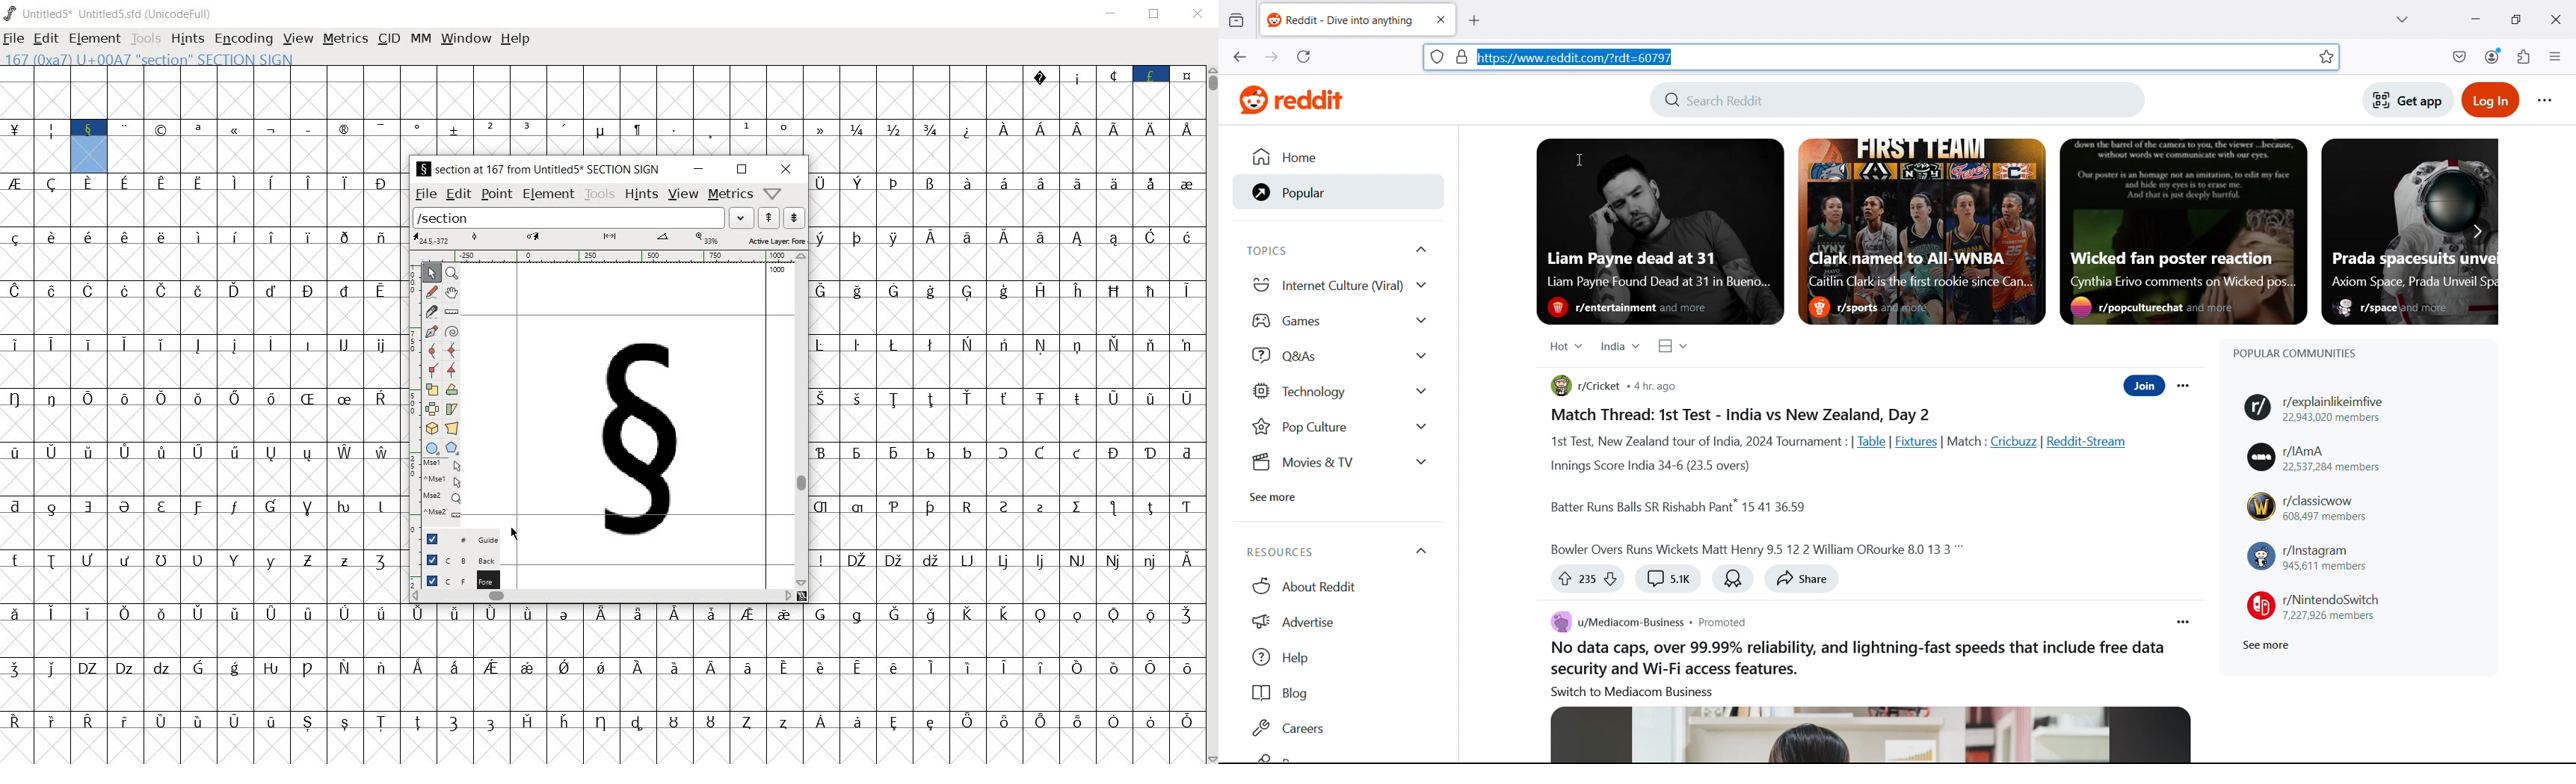 This screenshot has width=2576, height=784. What do you see at coordinates (431, 330) in the screenshot?
I see `add a point, then drag out its control points` at bounding box center [431, 330].